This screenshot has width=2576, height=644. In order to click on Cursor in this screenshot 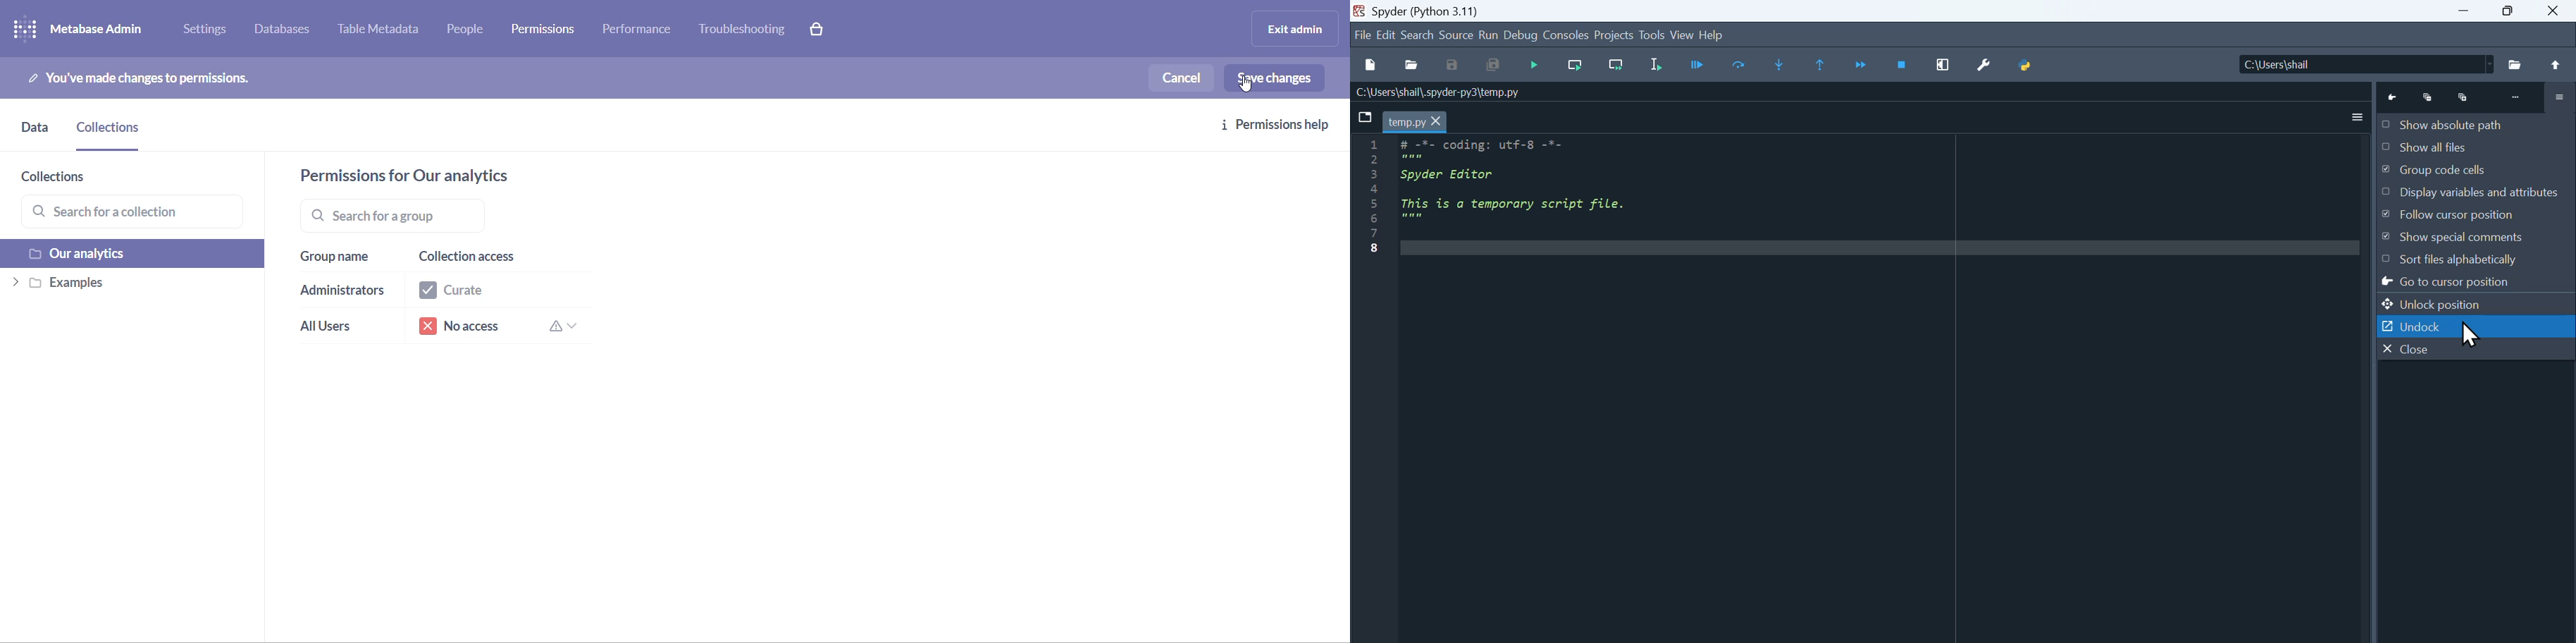, I will do `click(2468, 333)`.